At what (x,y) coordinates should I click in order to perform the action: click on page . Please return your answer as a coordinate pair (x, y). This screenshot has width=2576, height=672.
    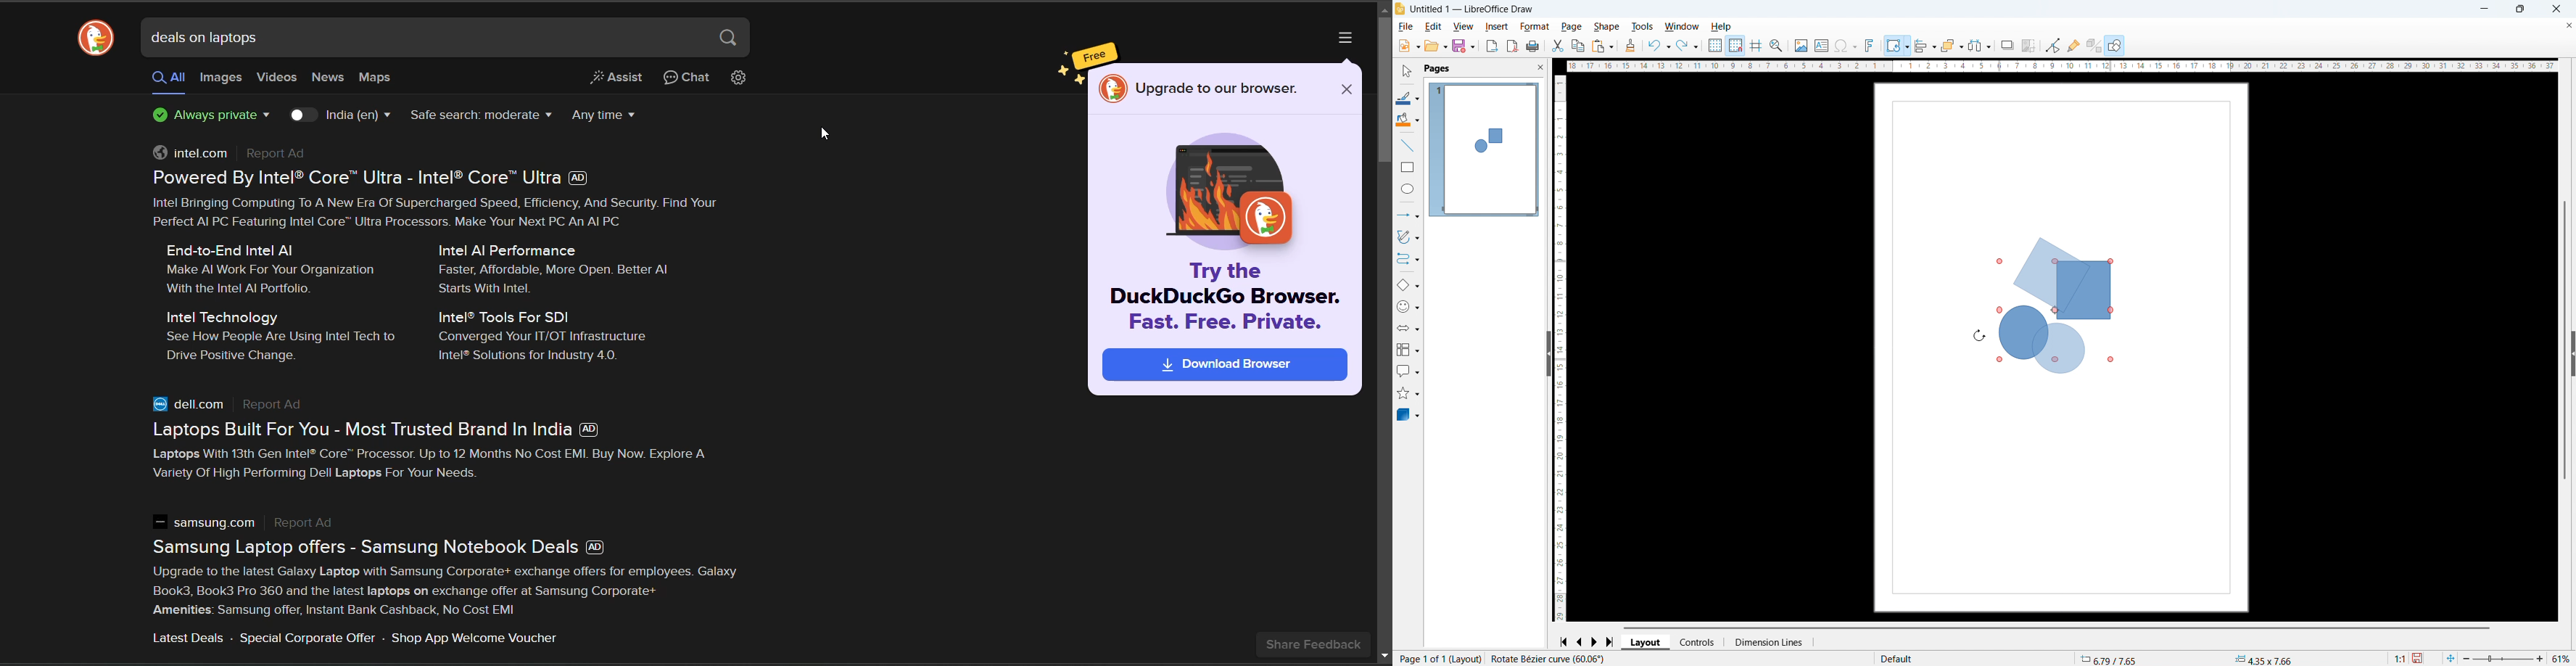
    Looking at the image, I should click on (1571, 27).